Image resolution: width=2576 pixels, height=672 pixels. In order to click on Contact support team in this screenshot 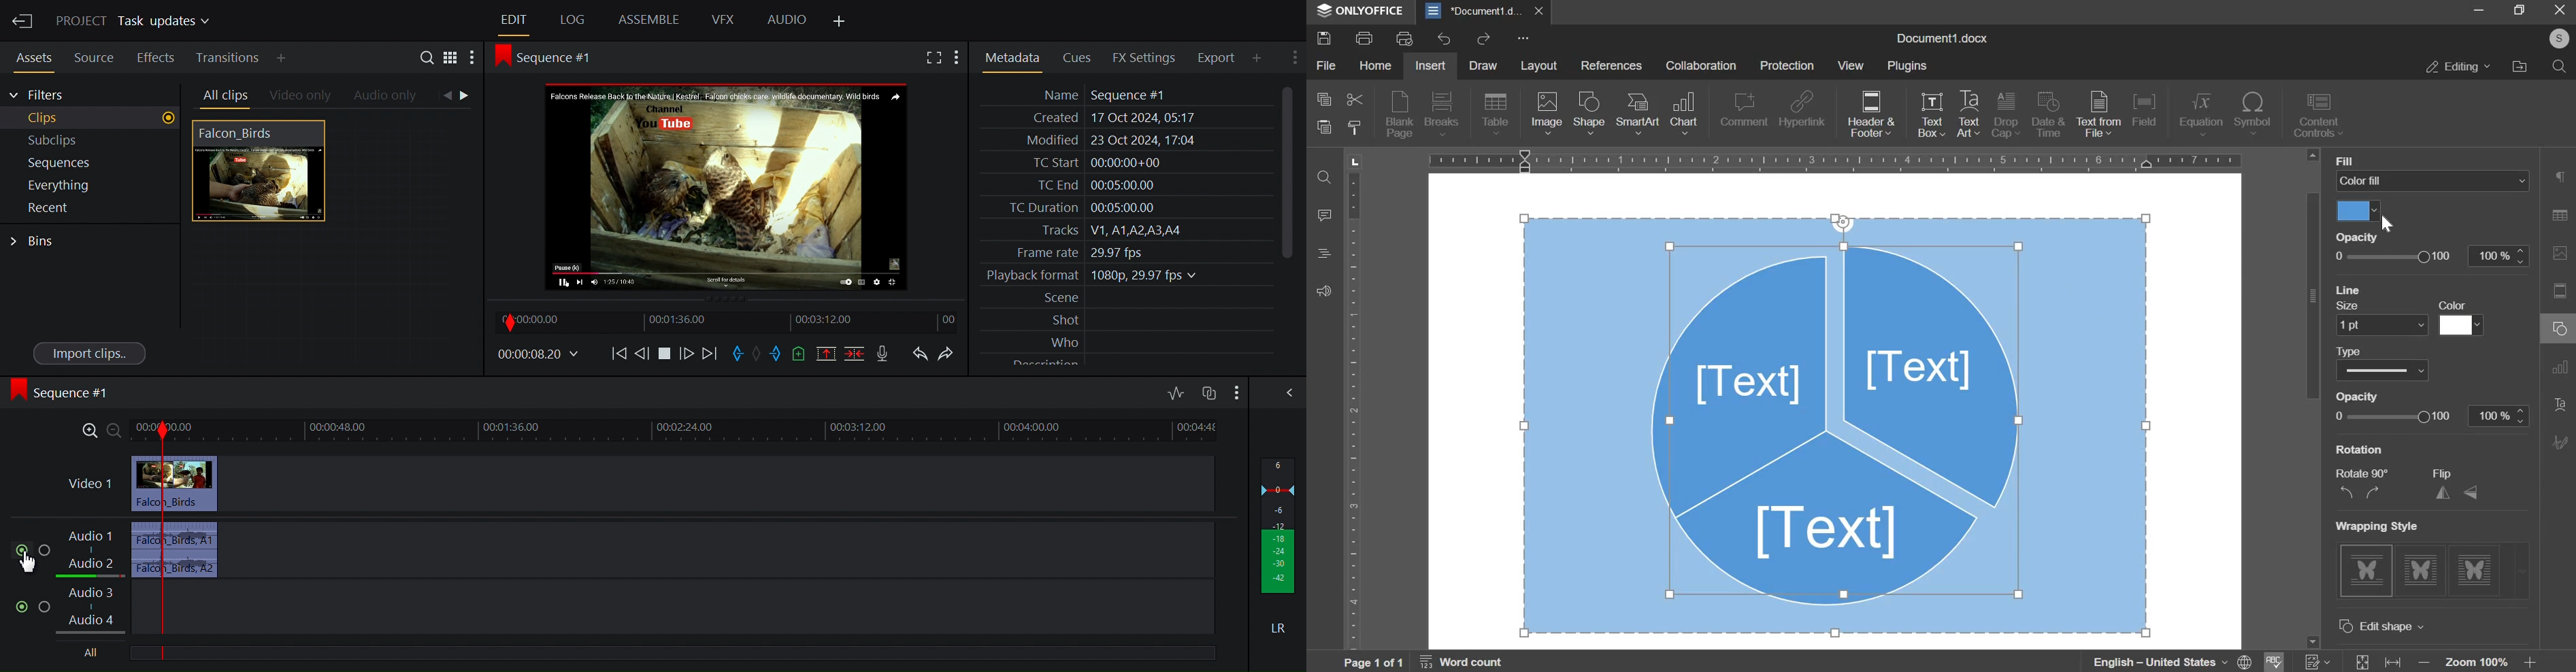, I will do `click(1324, 292)`.